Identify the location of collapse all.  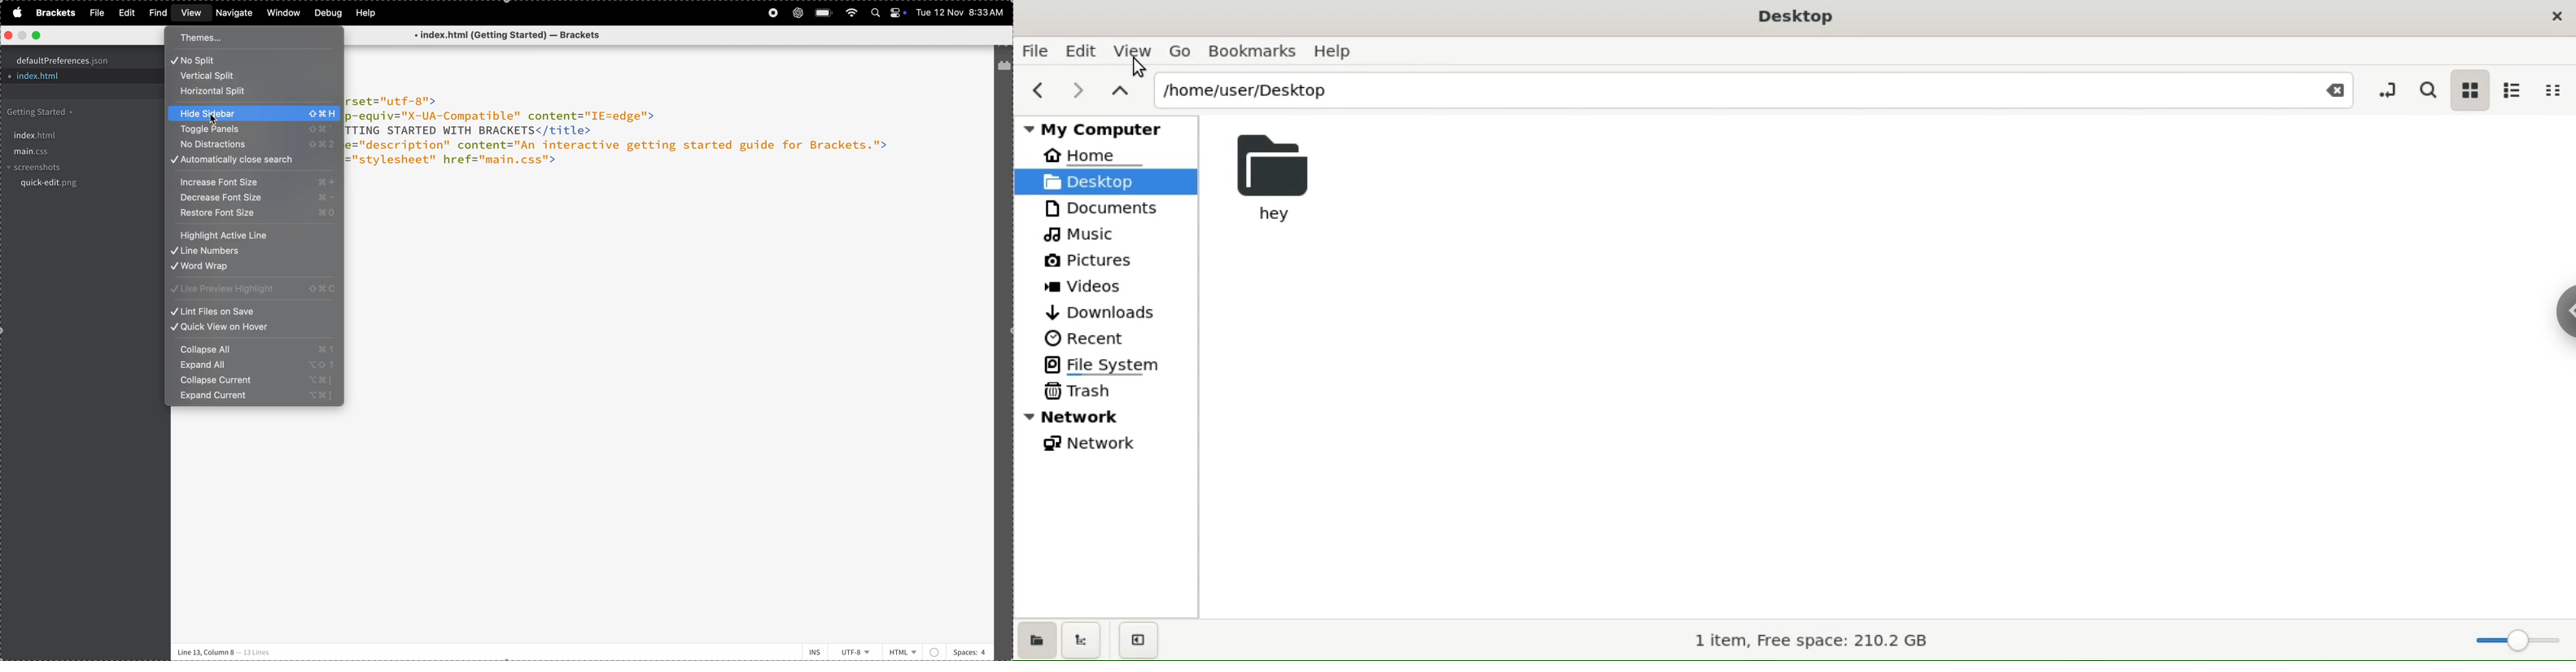
(255, 348).